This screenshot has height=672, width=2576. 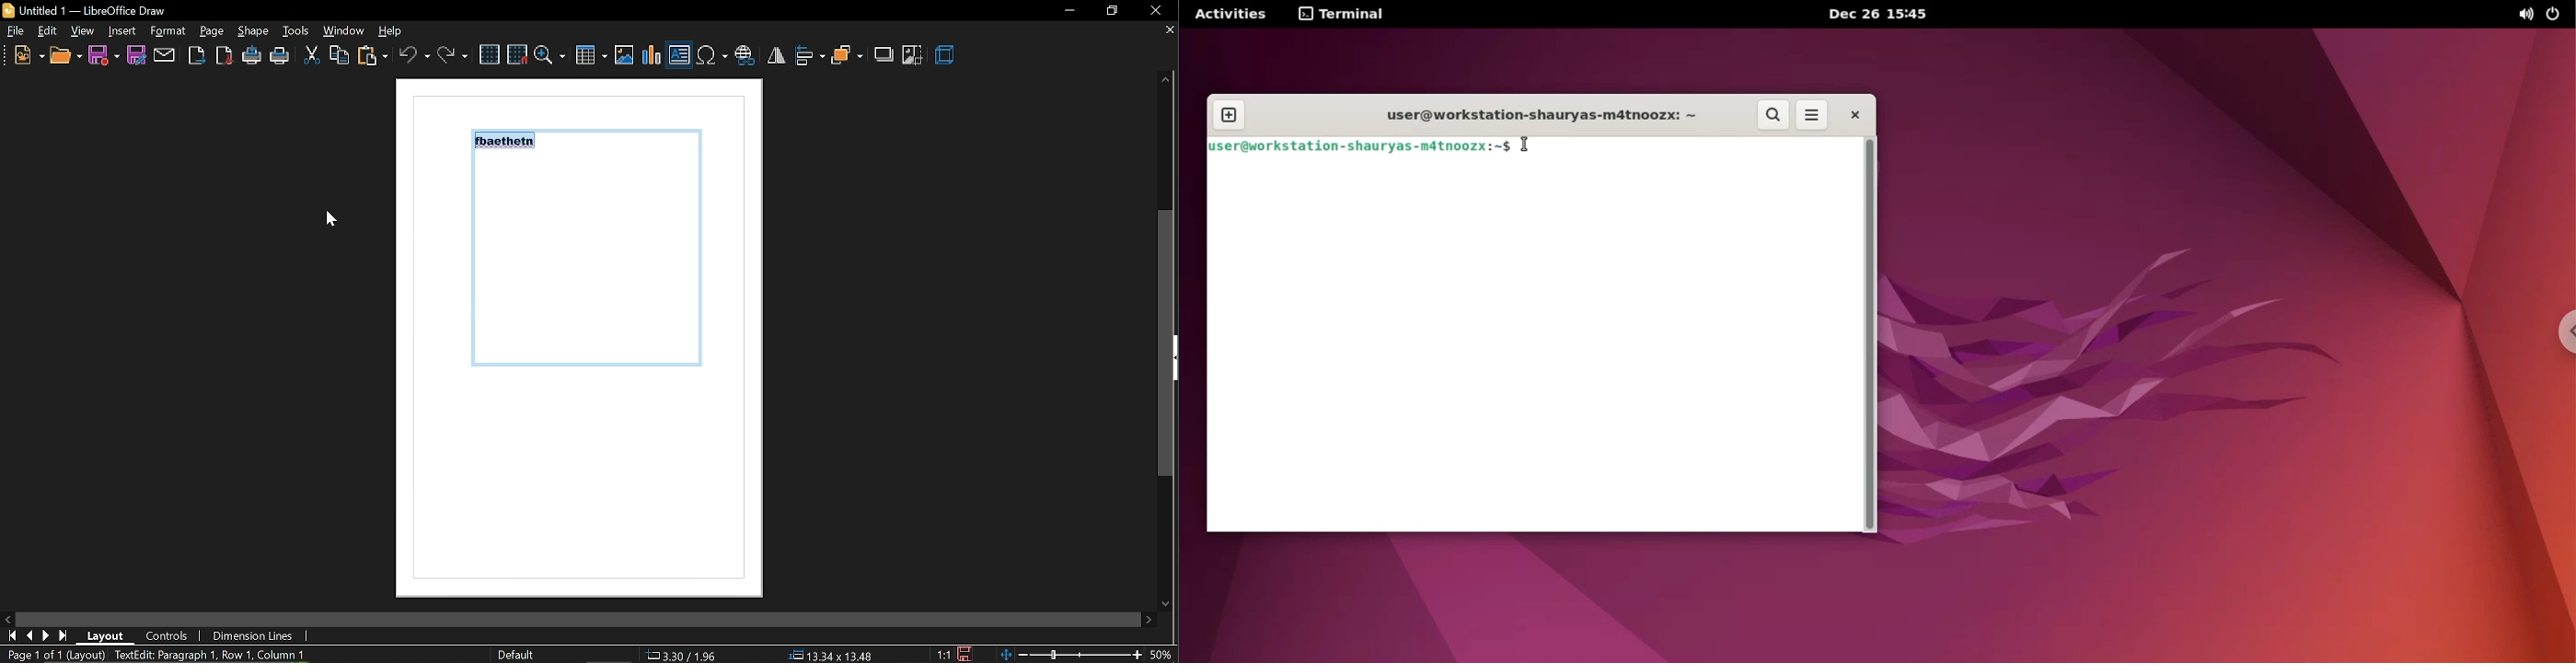 What do you see at coordinates (1233, 15) in the screenshot?
I see `Activities` at bounding box center [1233, 15].